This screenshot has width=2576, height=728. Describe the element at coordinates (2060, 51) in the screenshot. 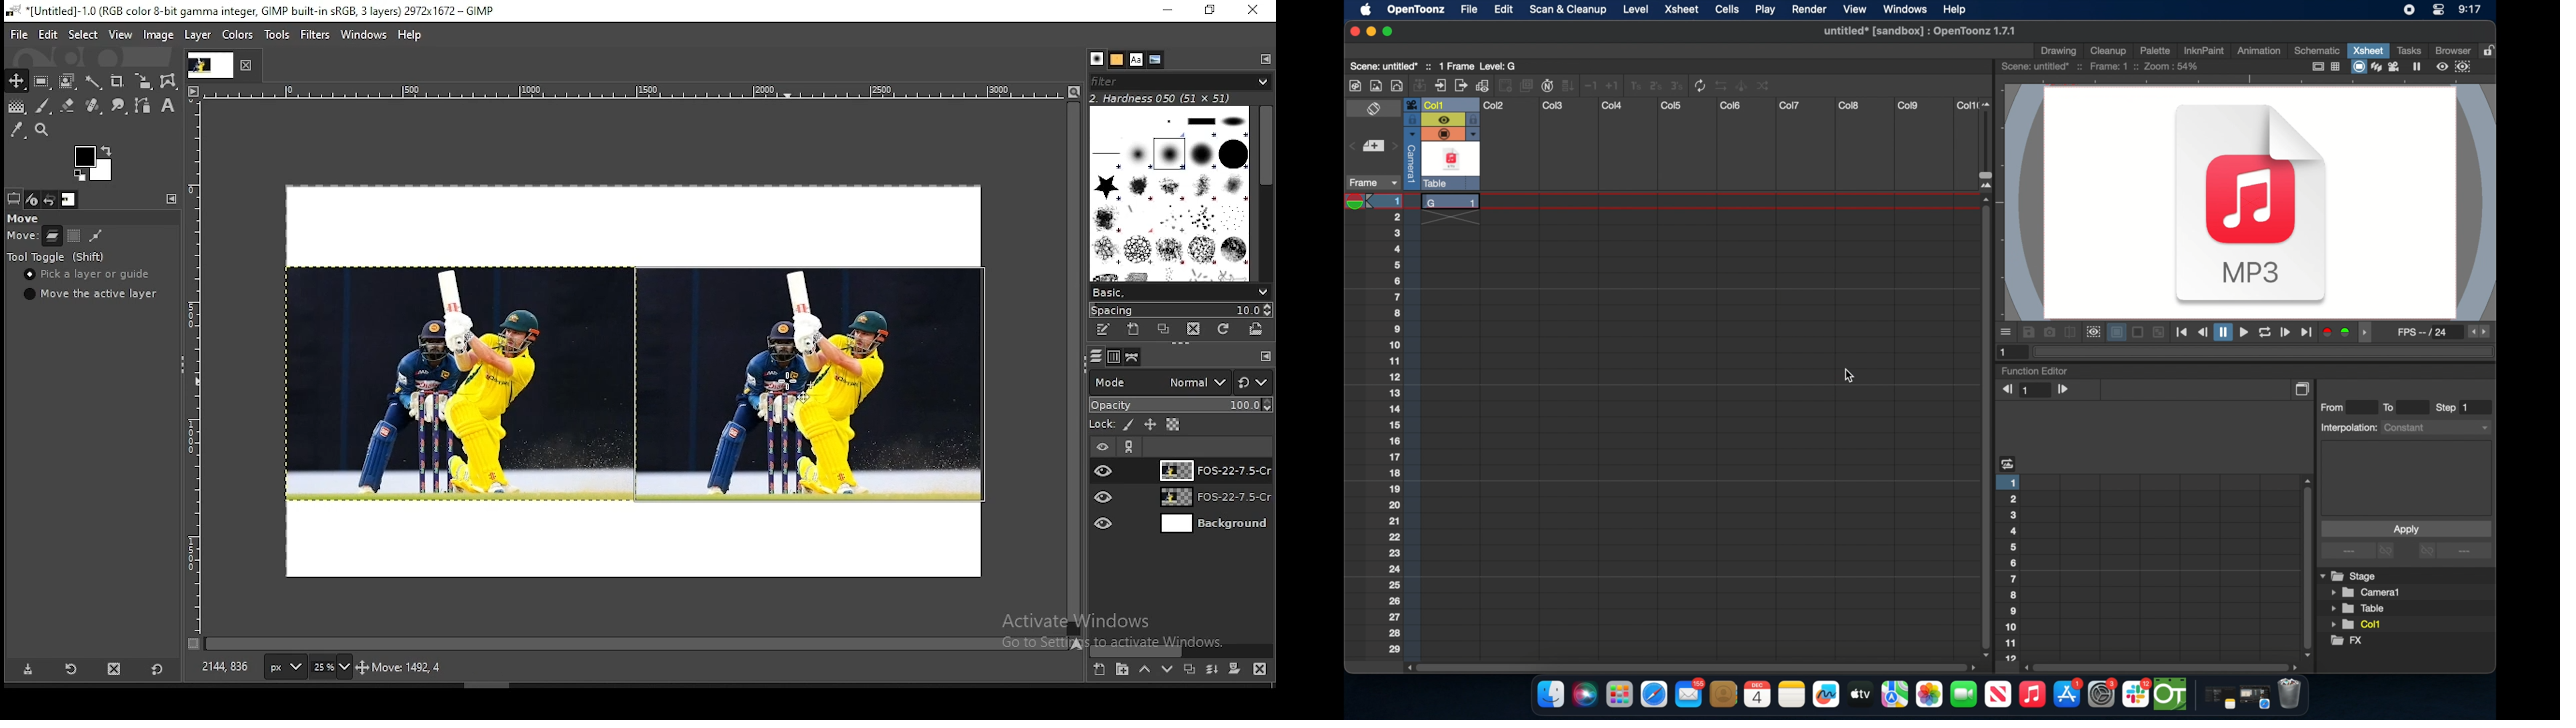

I see `drawing` at that location.